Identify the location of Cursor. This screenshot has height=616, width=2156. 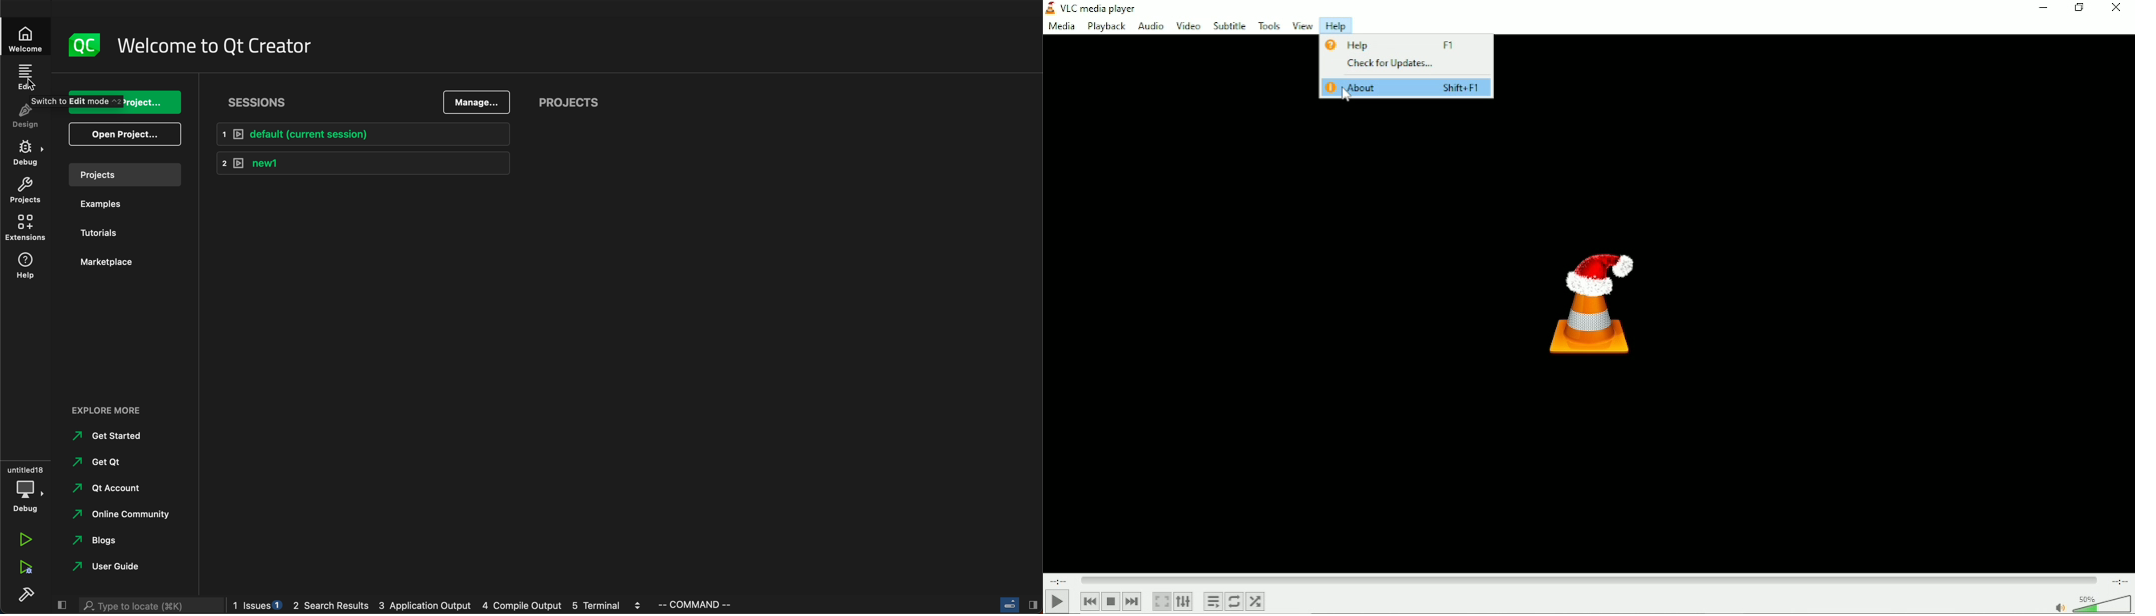
(1346, 95).